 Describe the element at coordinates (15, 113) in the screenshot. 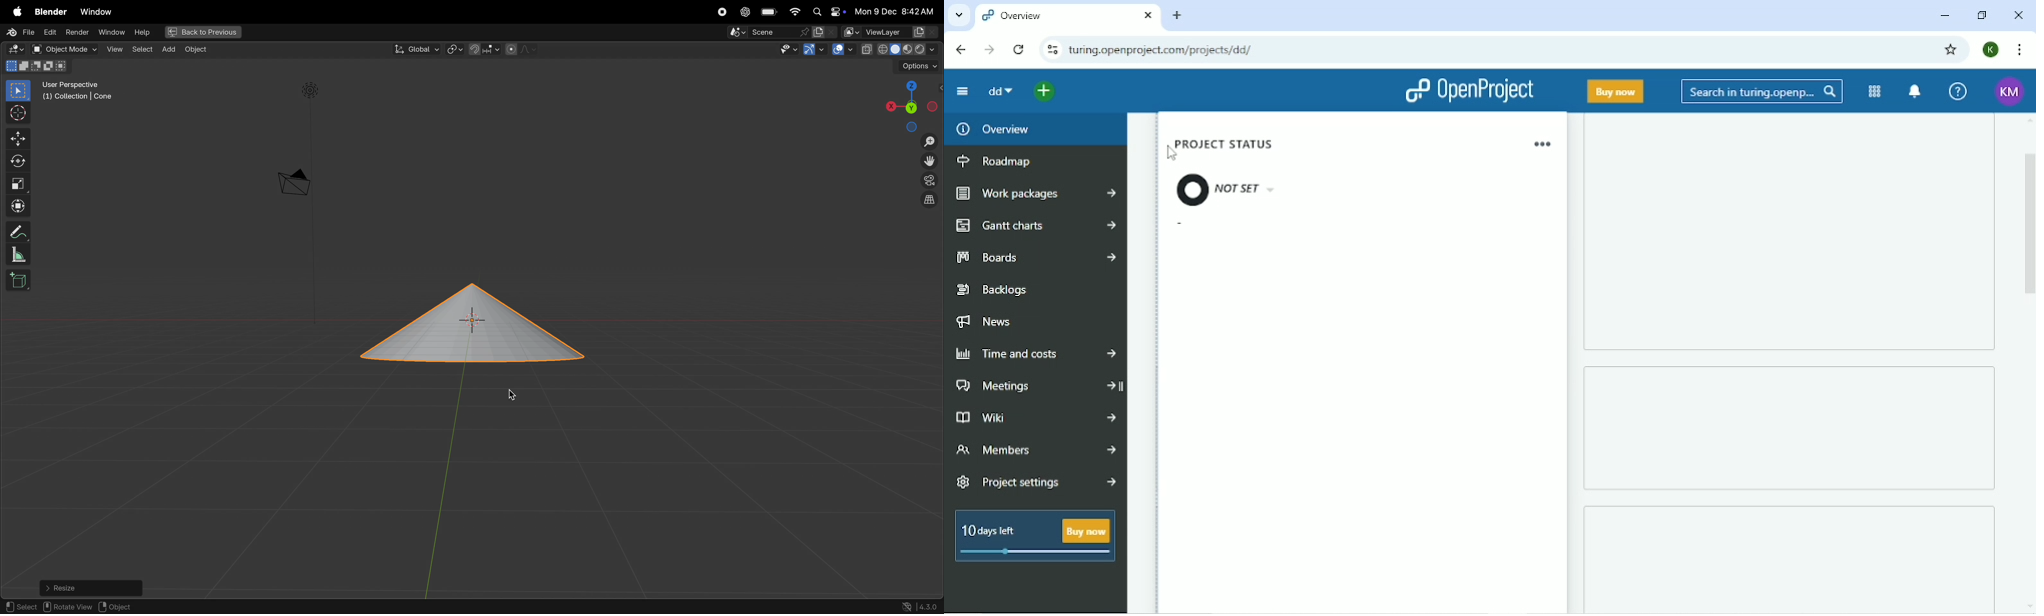

I see `cursor` at that location.